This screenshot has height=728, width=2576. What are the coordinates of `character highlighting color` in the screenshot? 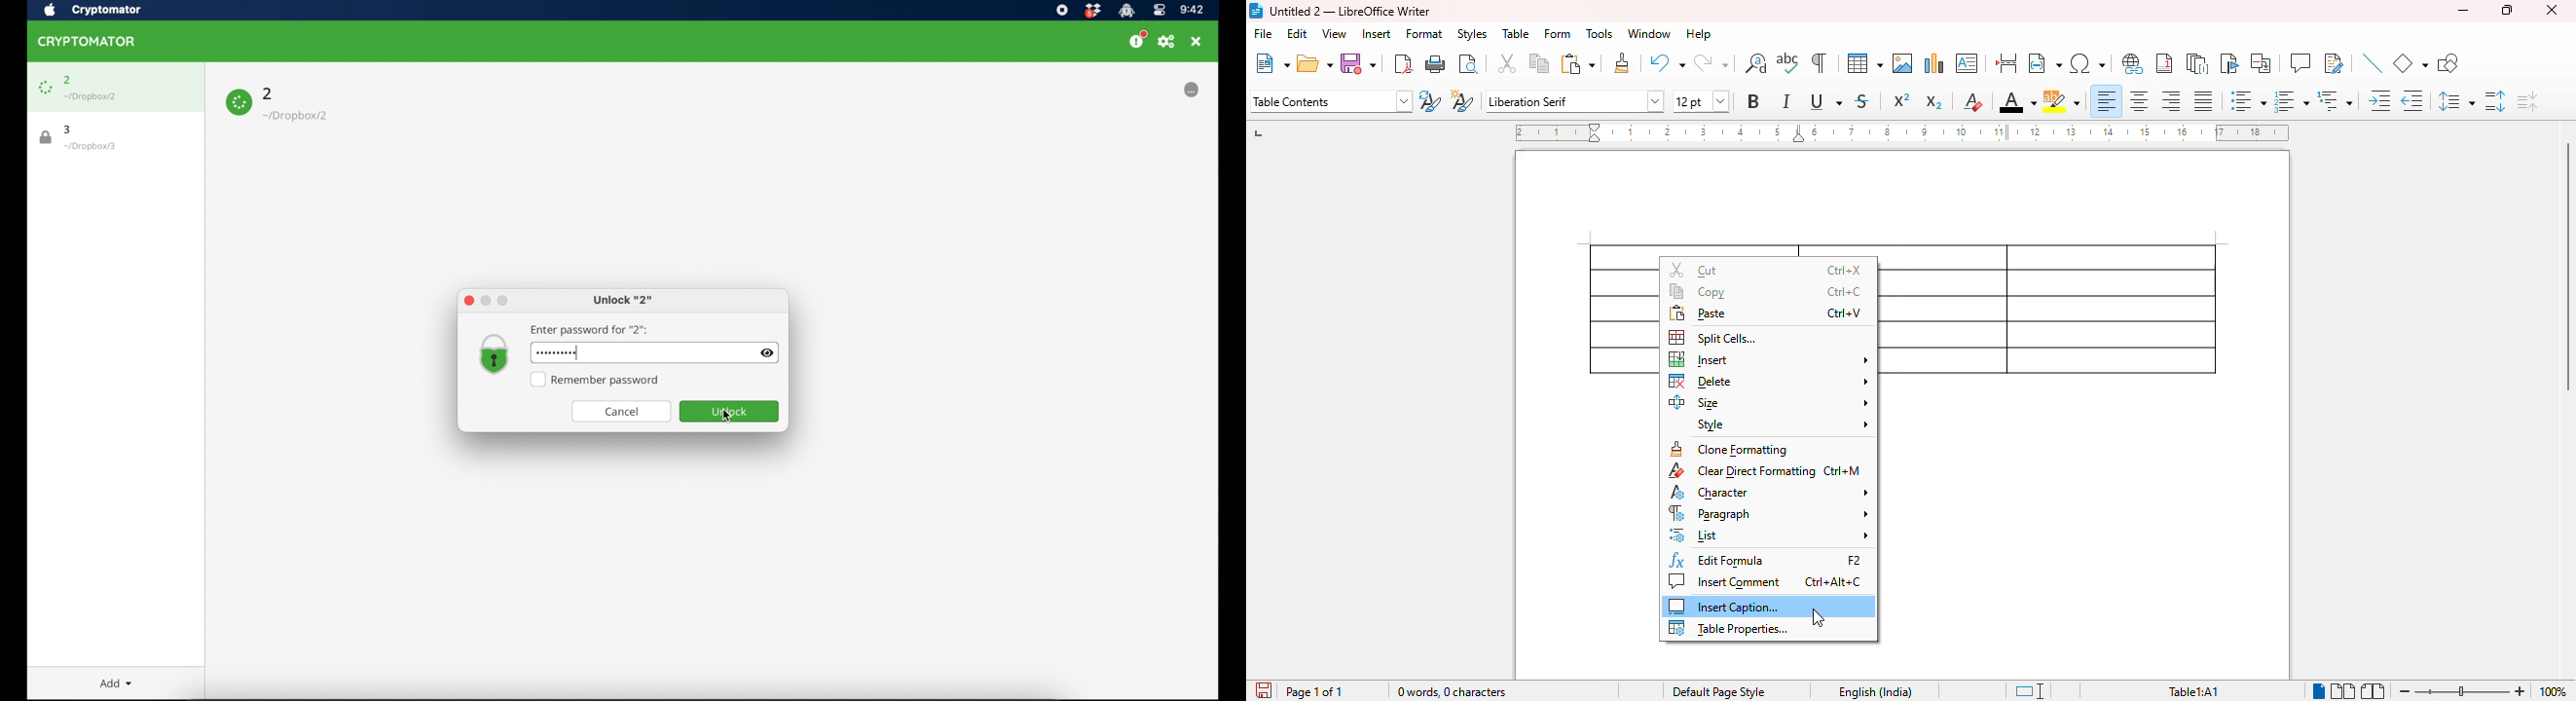 It's located at (2061, 101).